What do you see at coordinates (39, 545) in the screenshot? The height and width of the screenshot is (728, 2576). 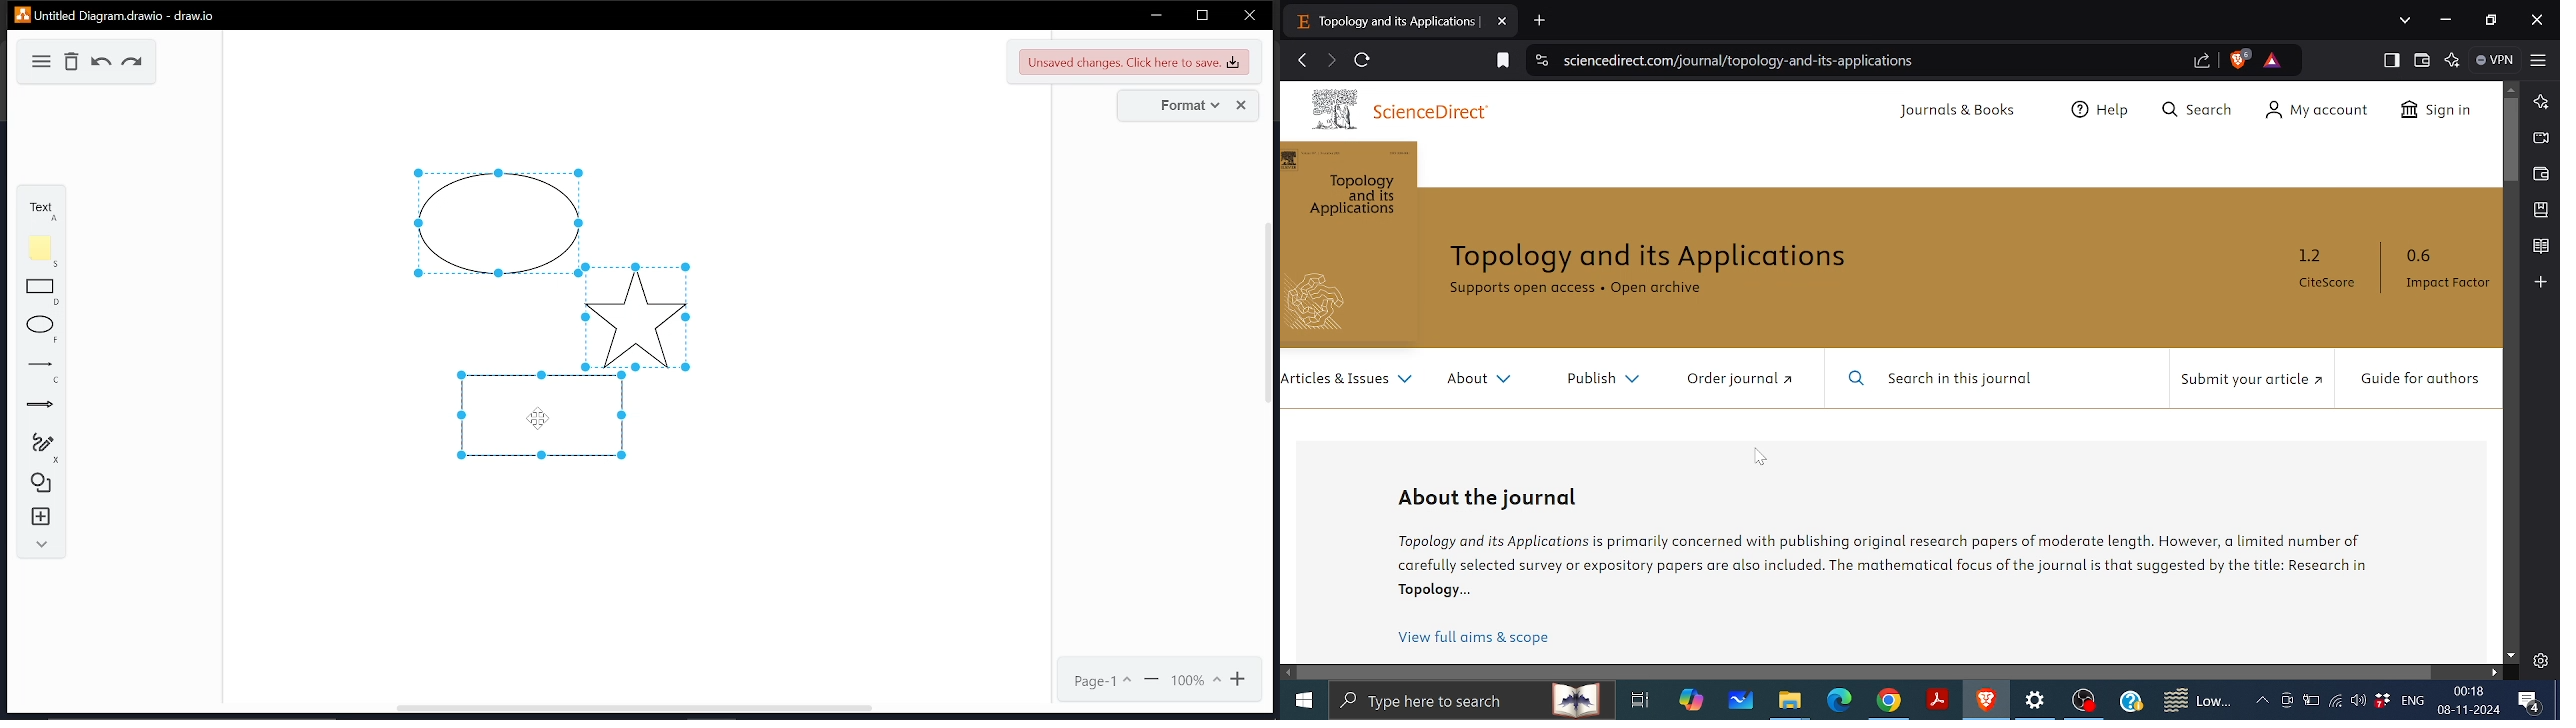 I see `collapse` at bounding box center [39, 545].